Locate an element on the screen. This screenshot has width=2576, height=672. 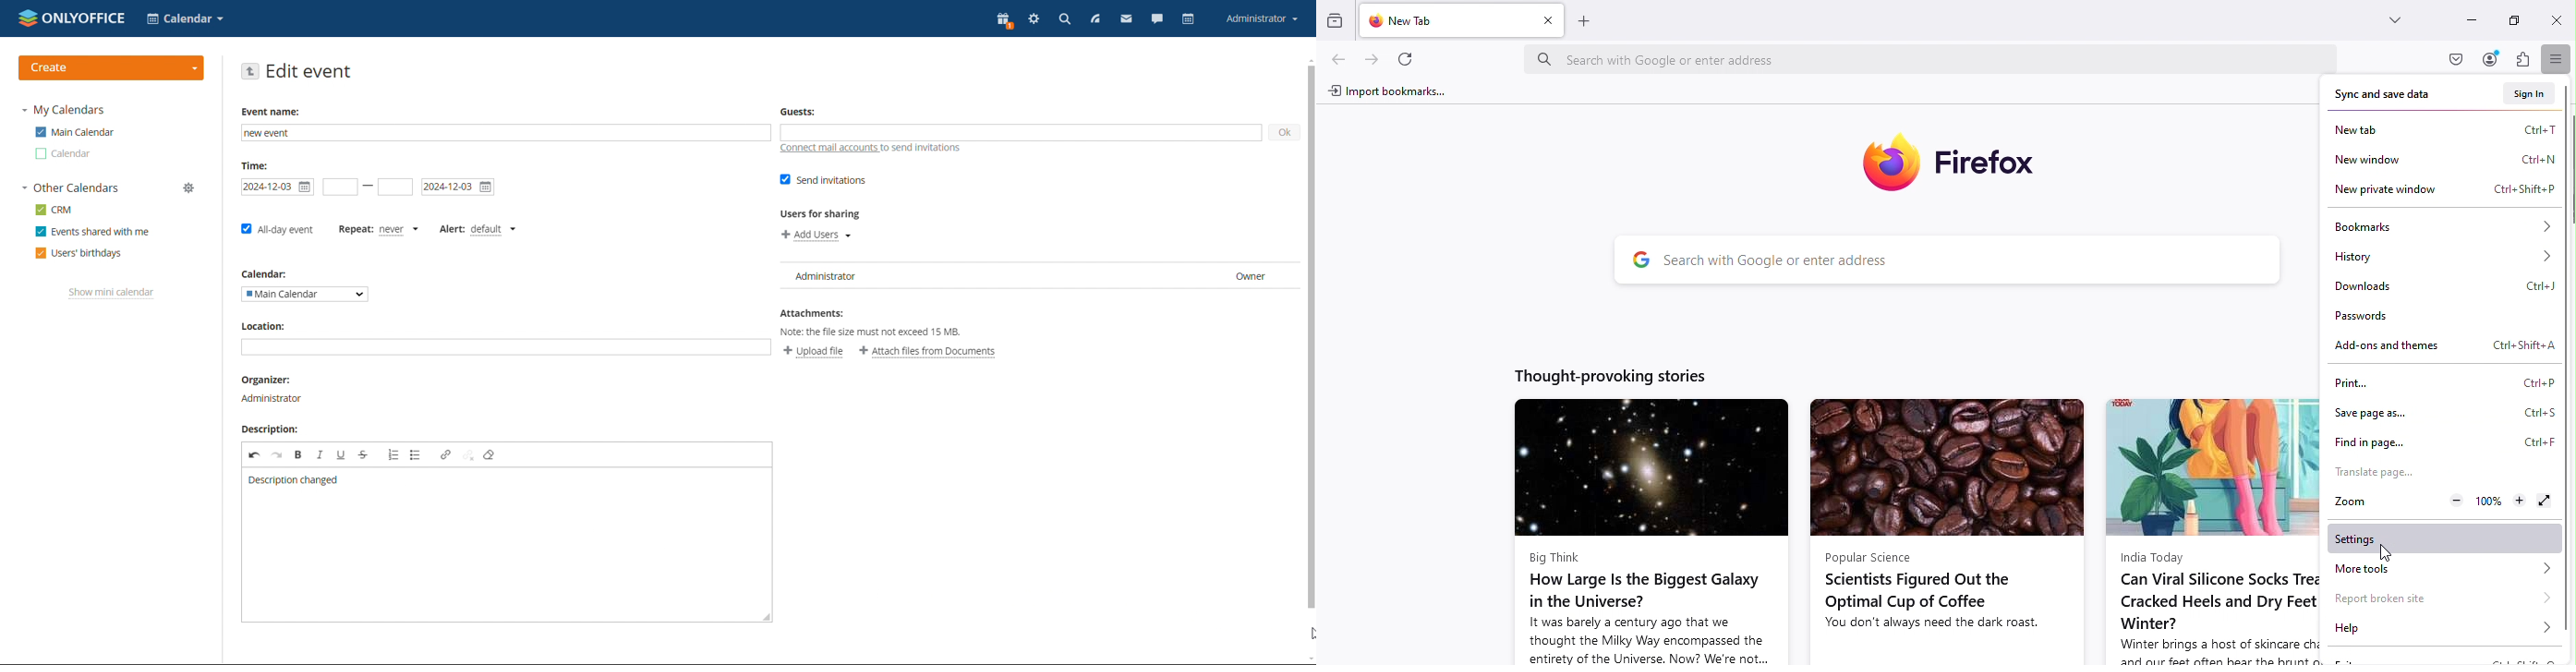
end time is located at coordinates (395, 188).